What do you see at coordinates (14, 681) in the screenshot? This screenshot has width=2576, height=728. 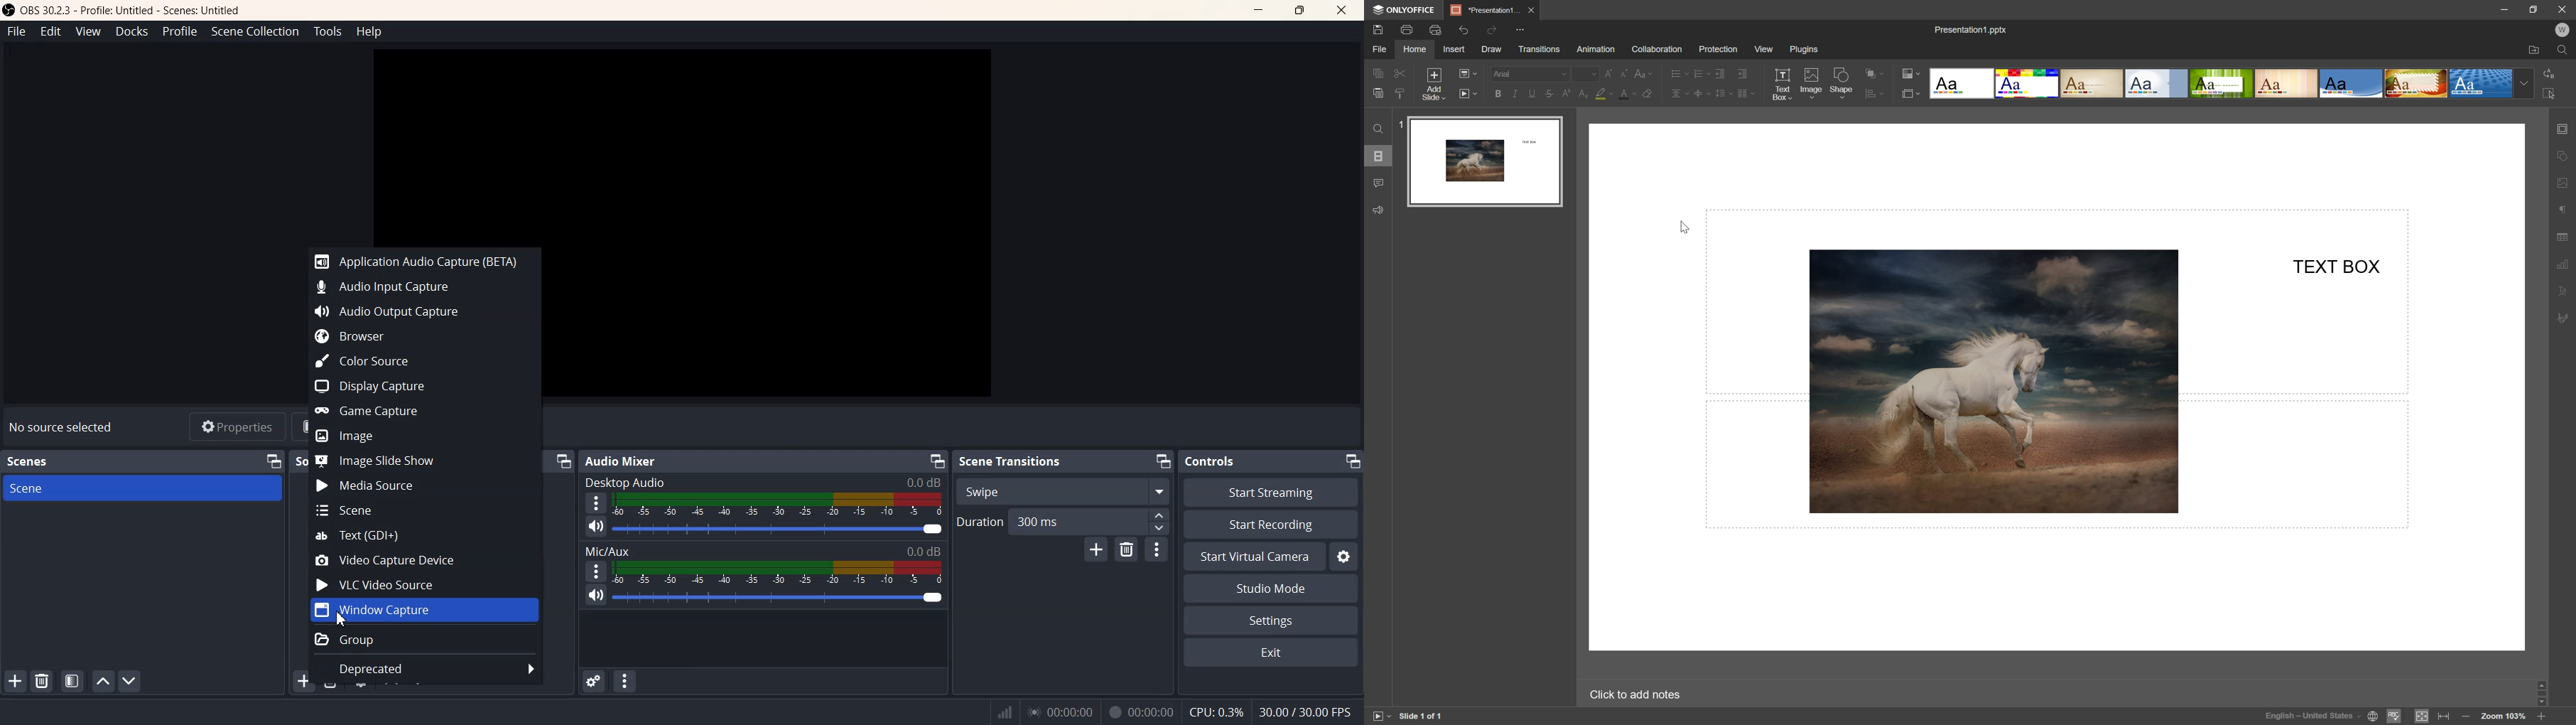 I see `Add Scene` at bounding box center [14, 681].